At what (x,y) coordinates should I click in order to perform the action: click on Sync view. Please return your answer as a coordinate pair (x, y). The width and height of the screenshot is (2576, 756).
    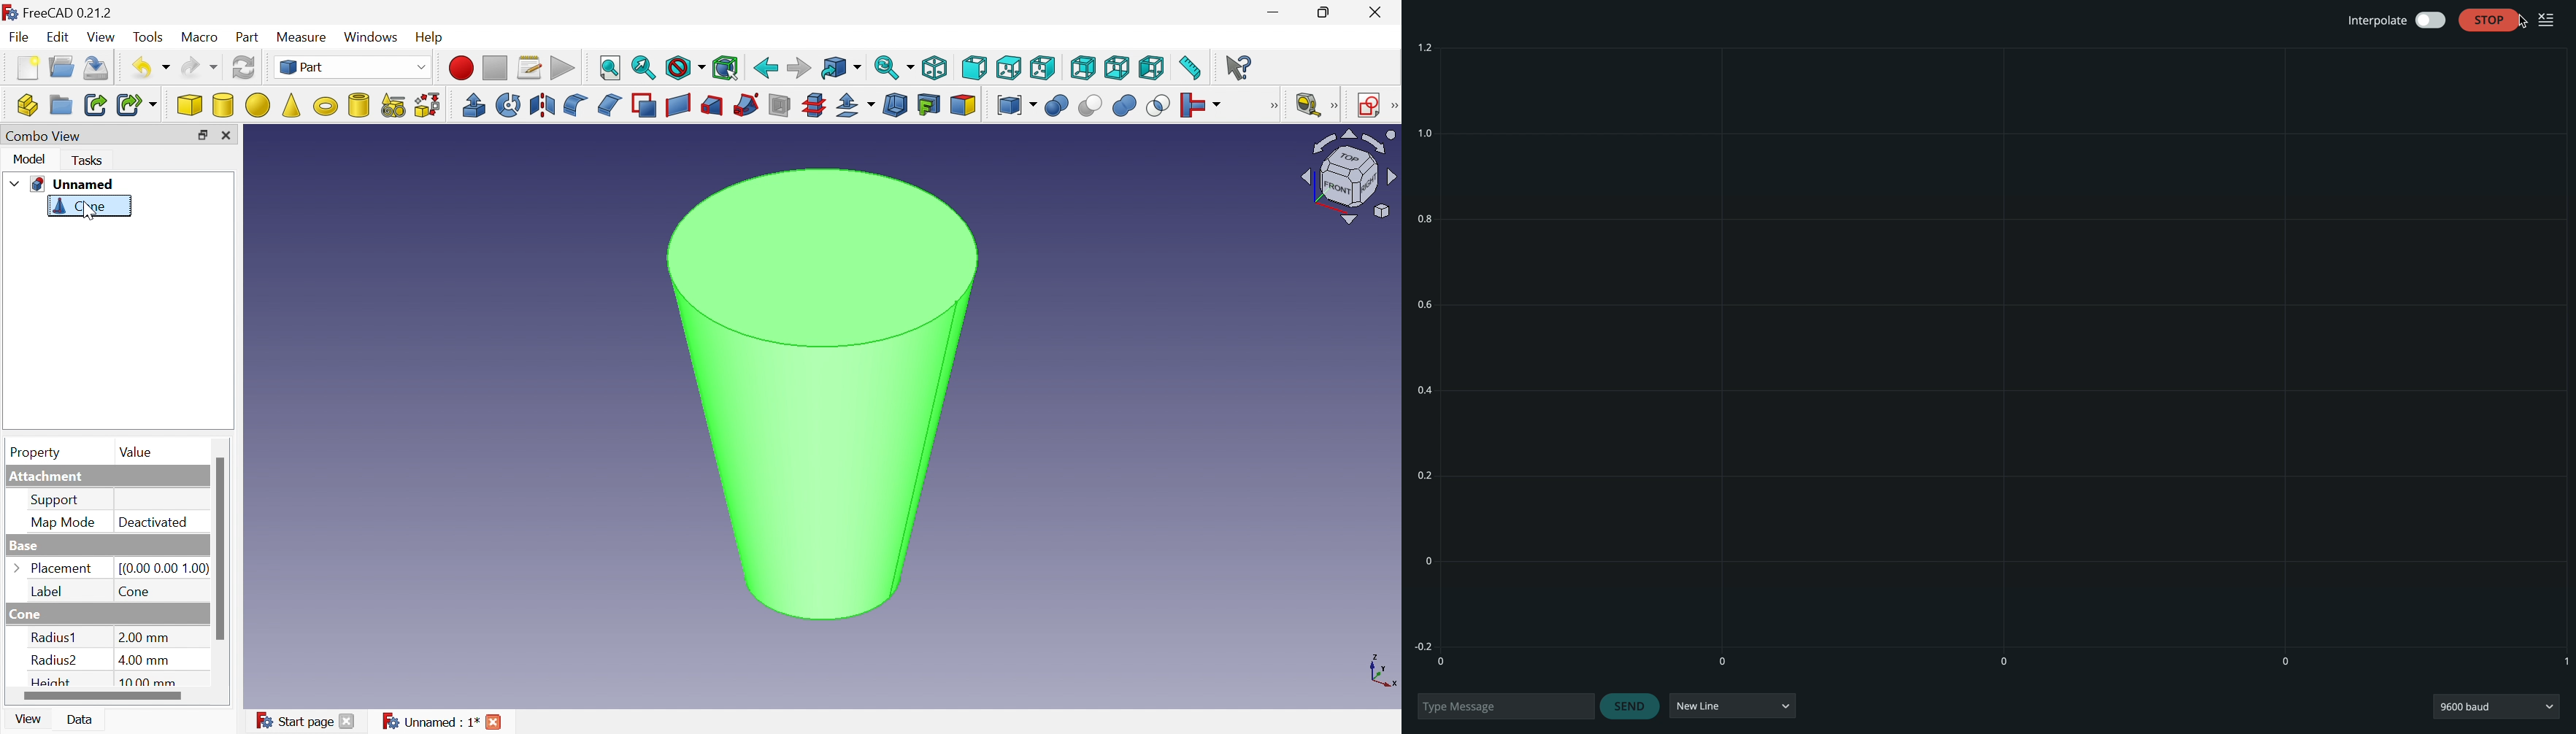
    Looking at the image, I should click on (892, 69).